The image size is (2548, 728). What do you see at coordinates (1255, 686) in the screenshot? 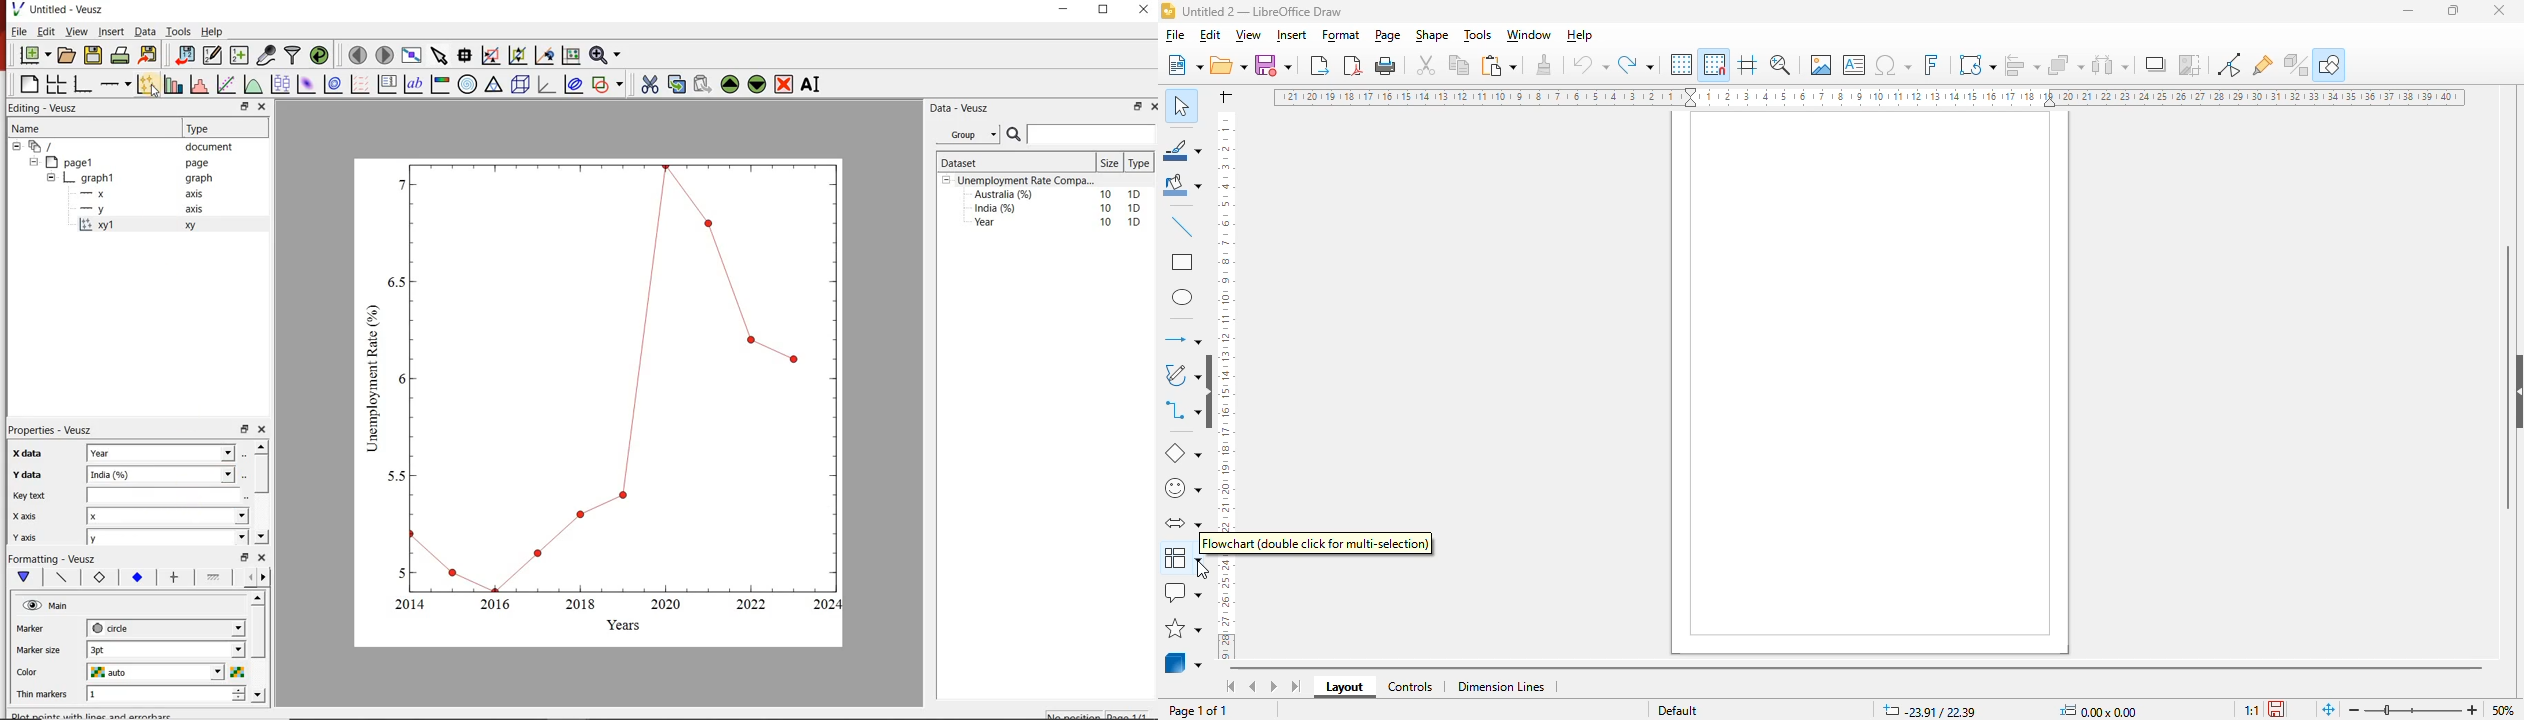
I see `scroll to previous sheet` at bounding box center [1255, 686].